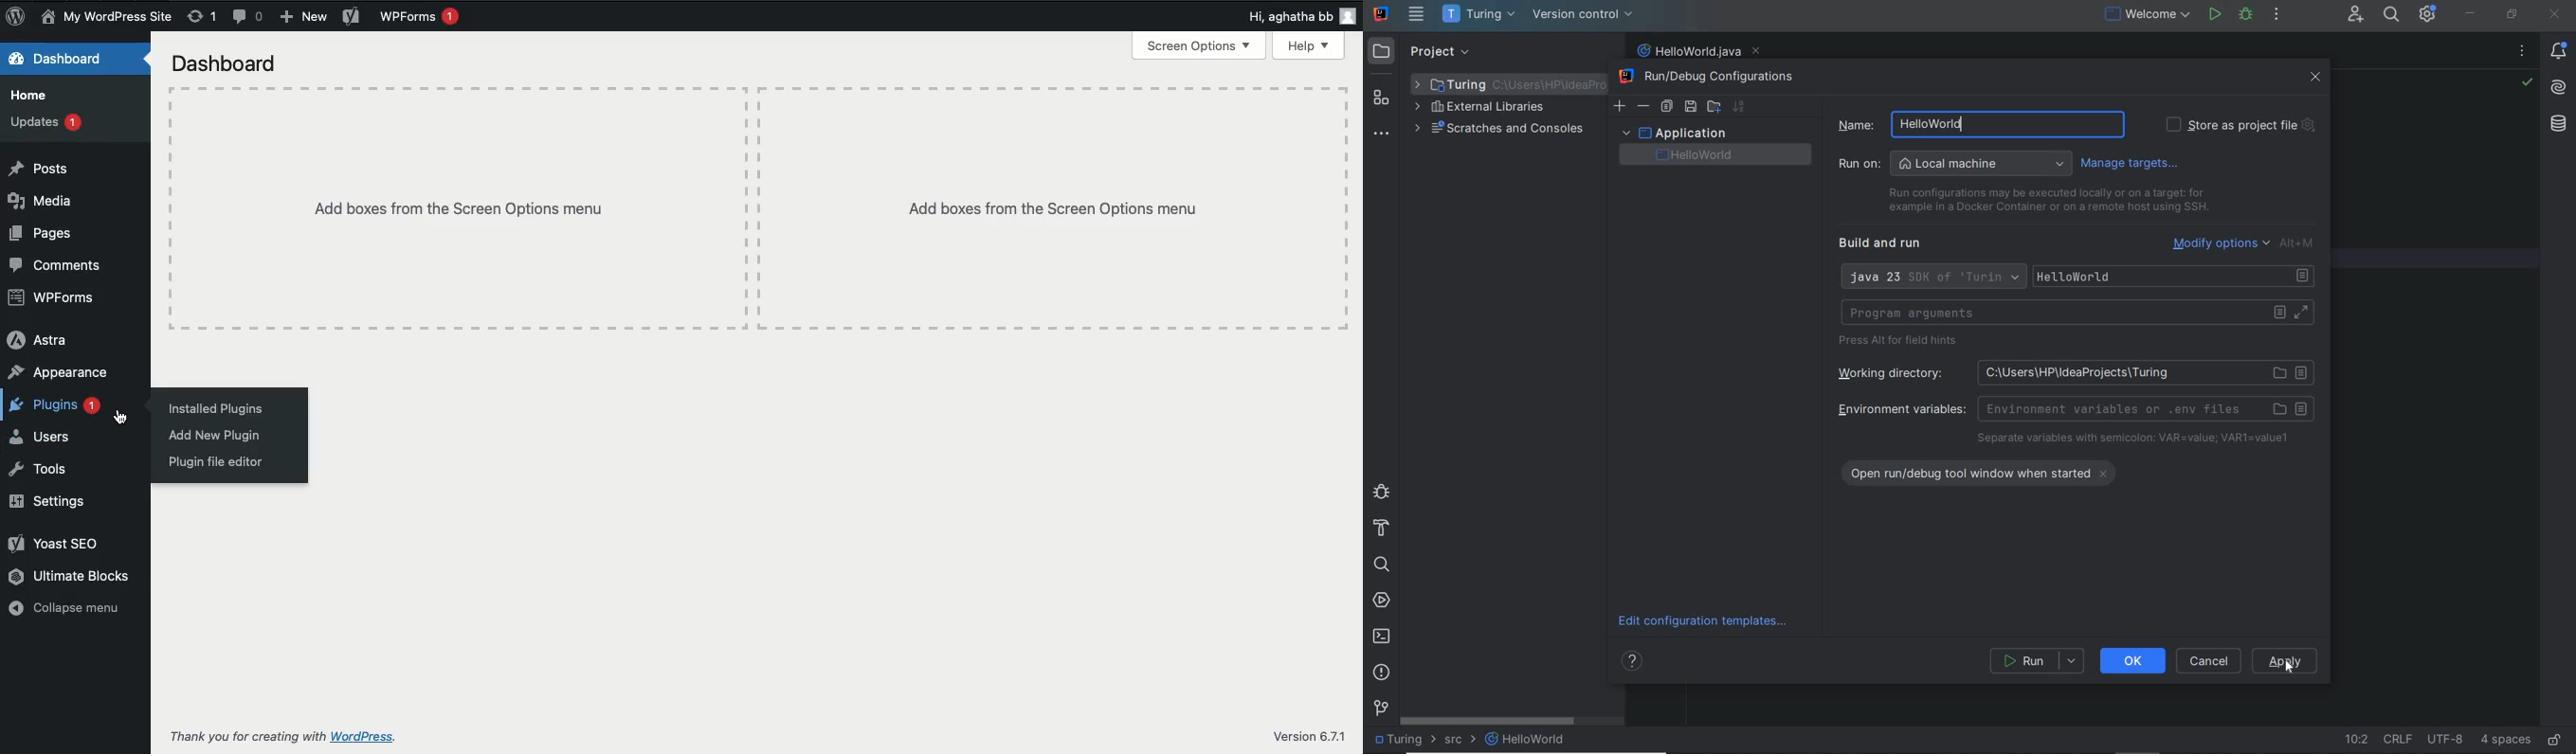 Image resolution: width=2576 pixels, height=756 pixels. Describe the element at coordinates (2356, 741) in the screenshot. I see `go to line` at that location.